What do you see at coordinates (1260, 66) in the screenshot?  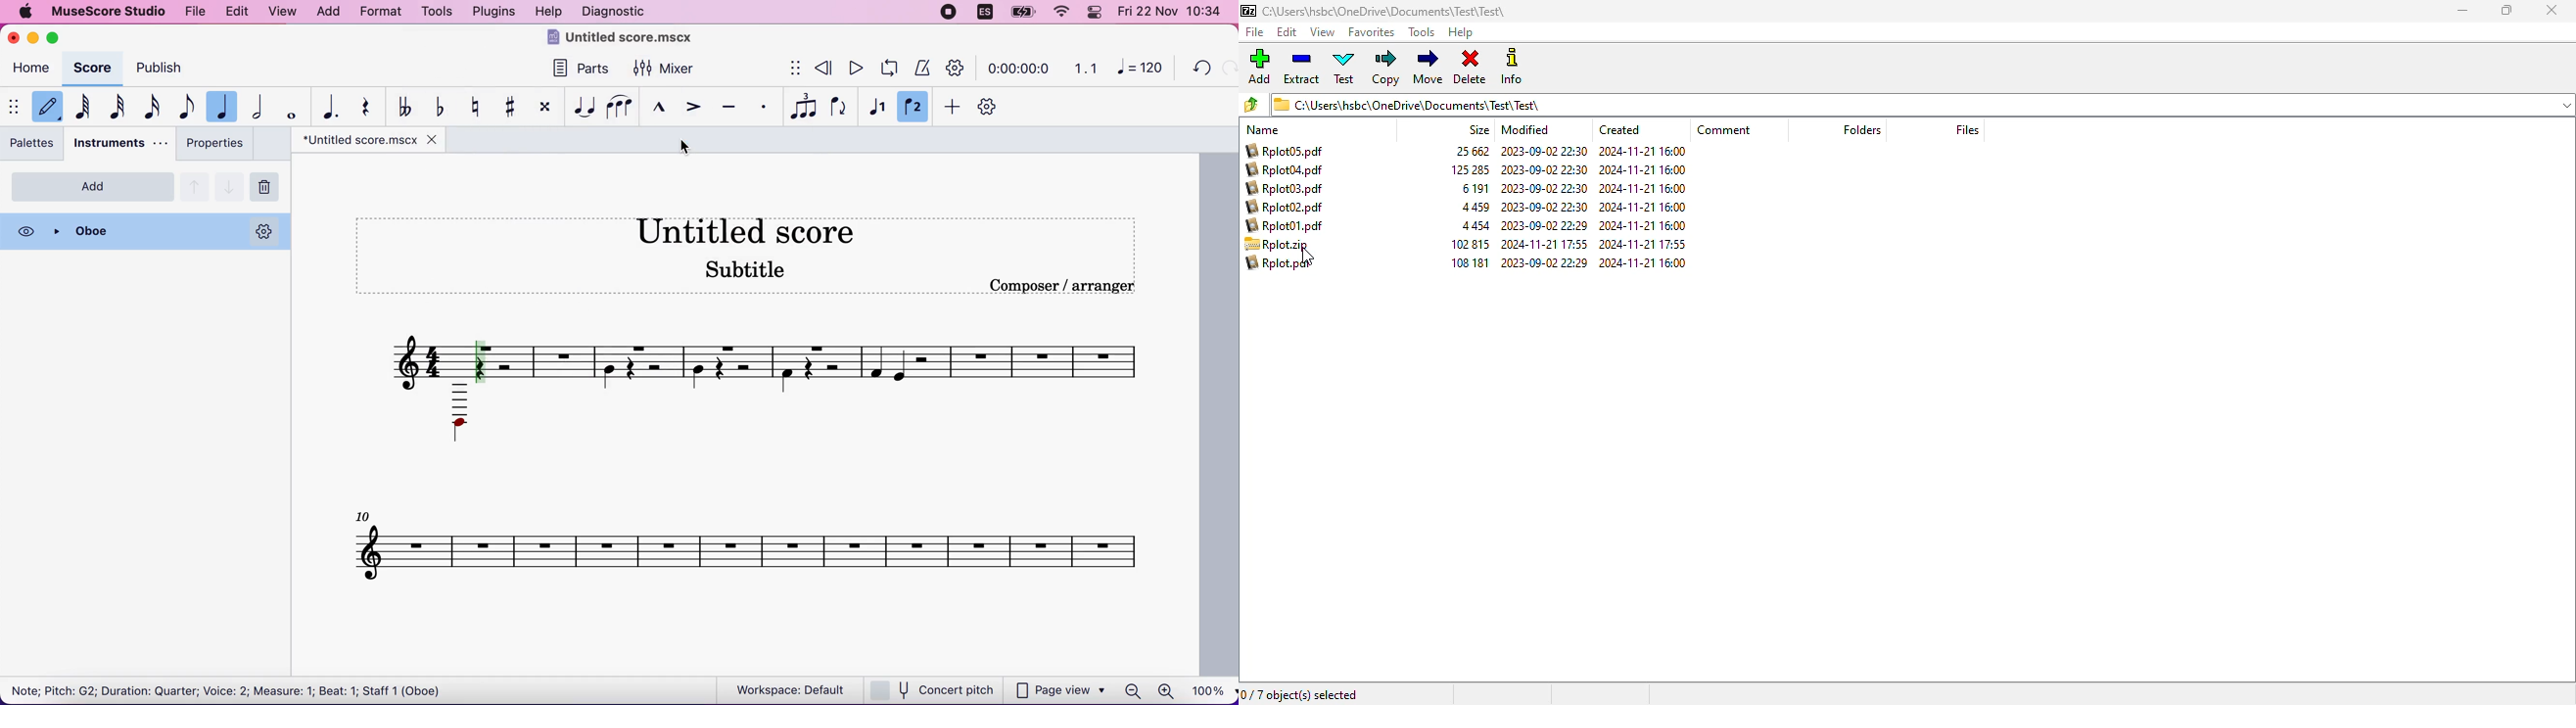 I see `add` at bounding box center [1260, 66].